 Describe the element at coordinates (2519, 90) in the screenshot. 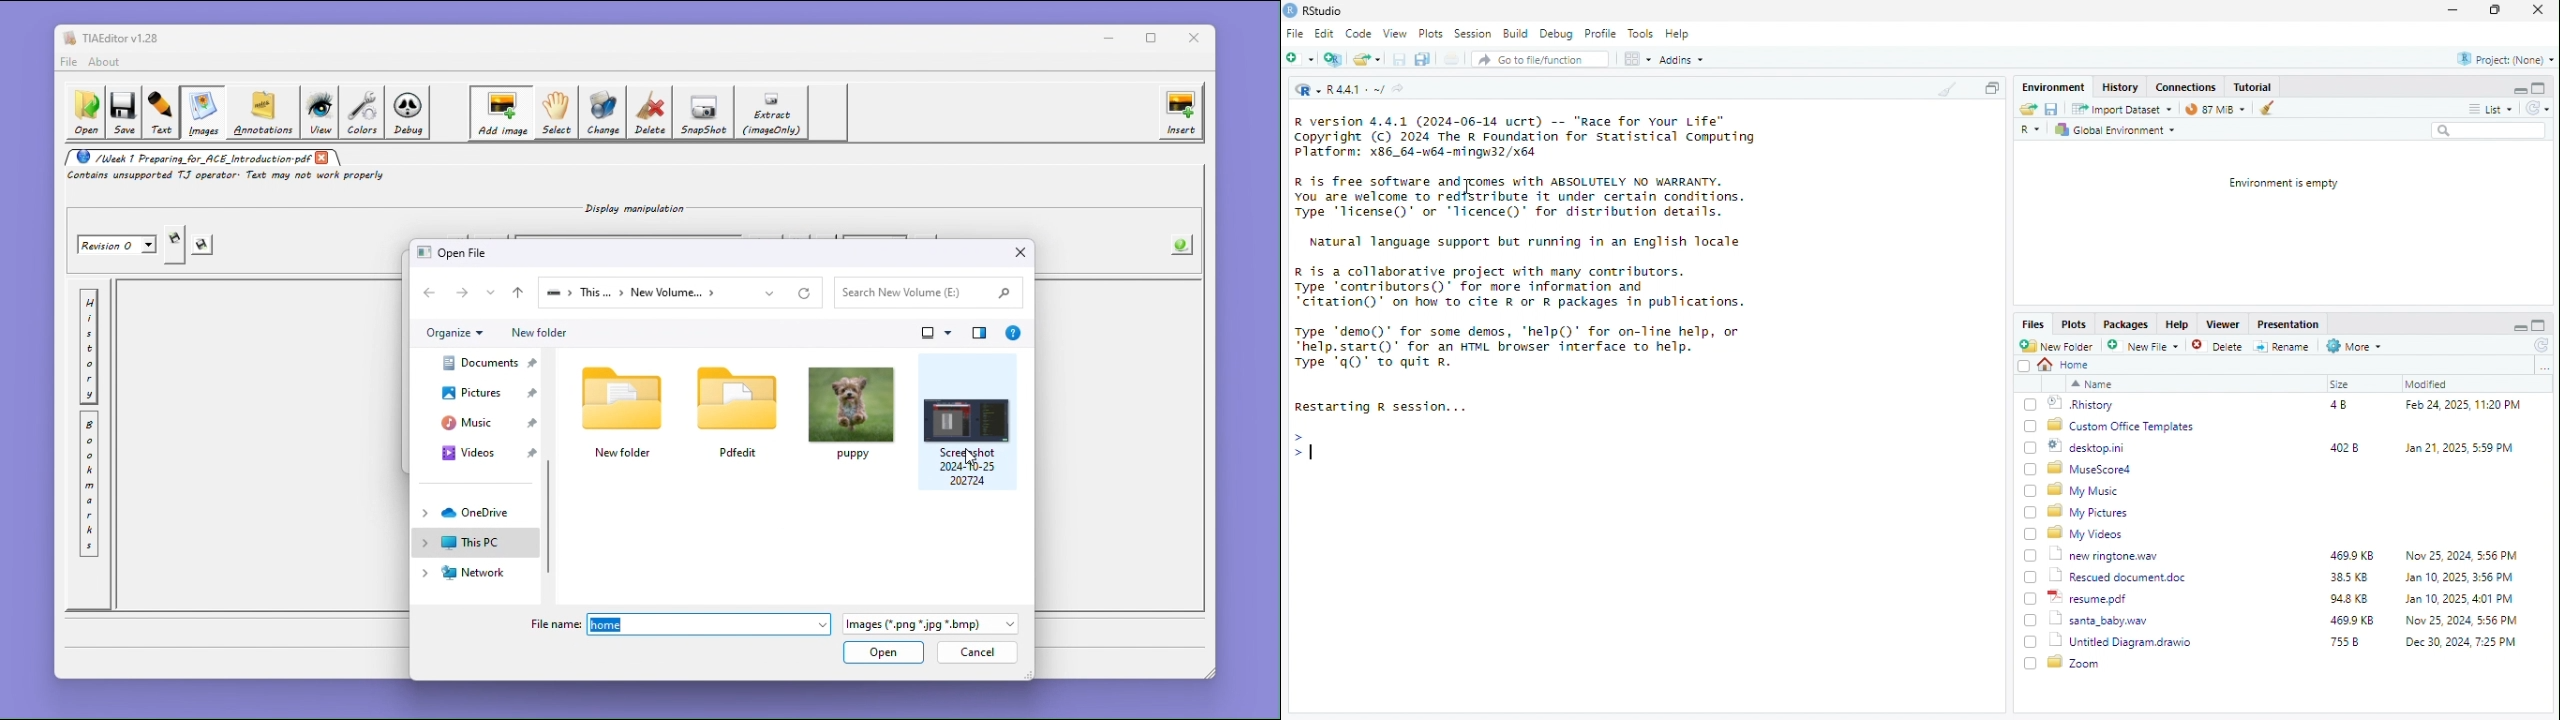

I see `minimise` at that location.